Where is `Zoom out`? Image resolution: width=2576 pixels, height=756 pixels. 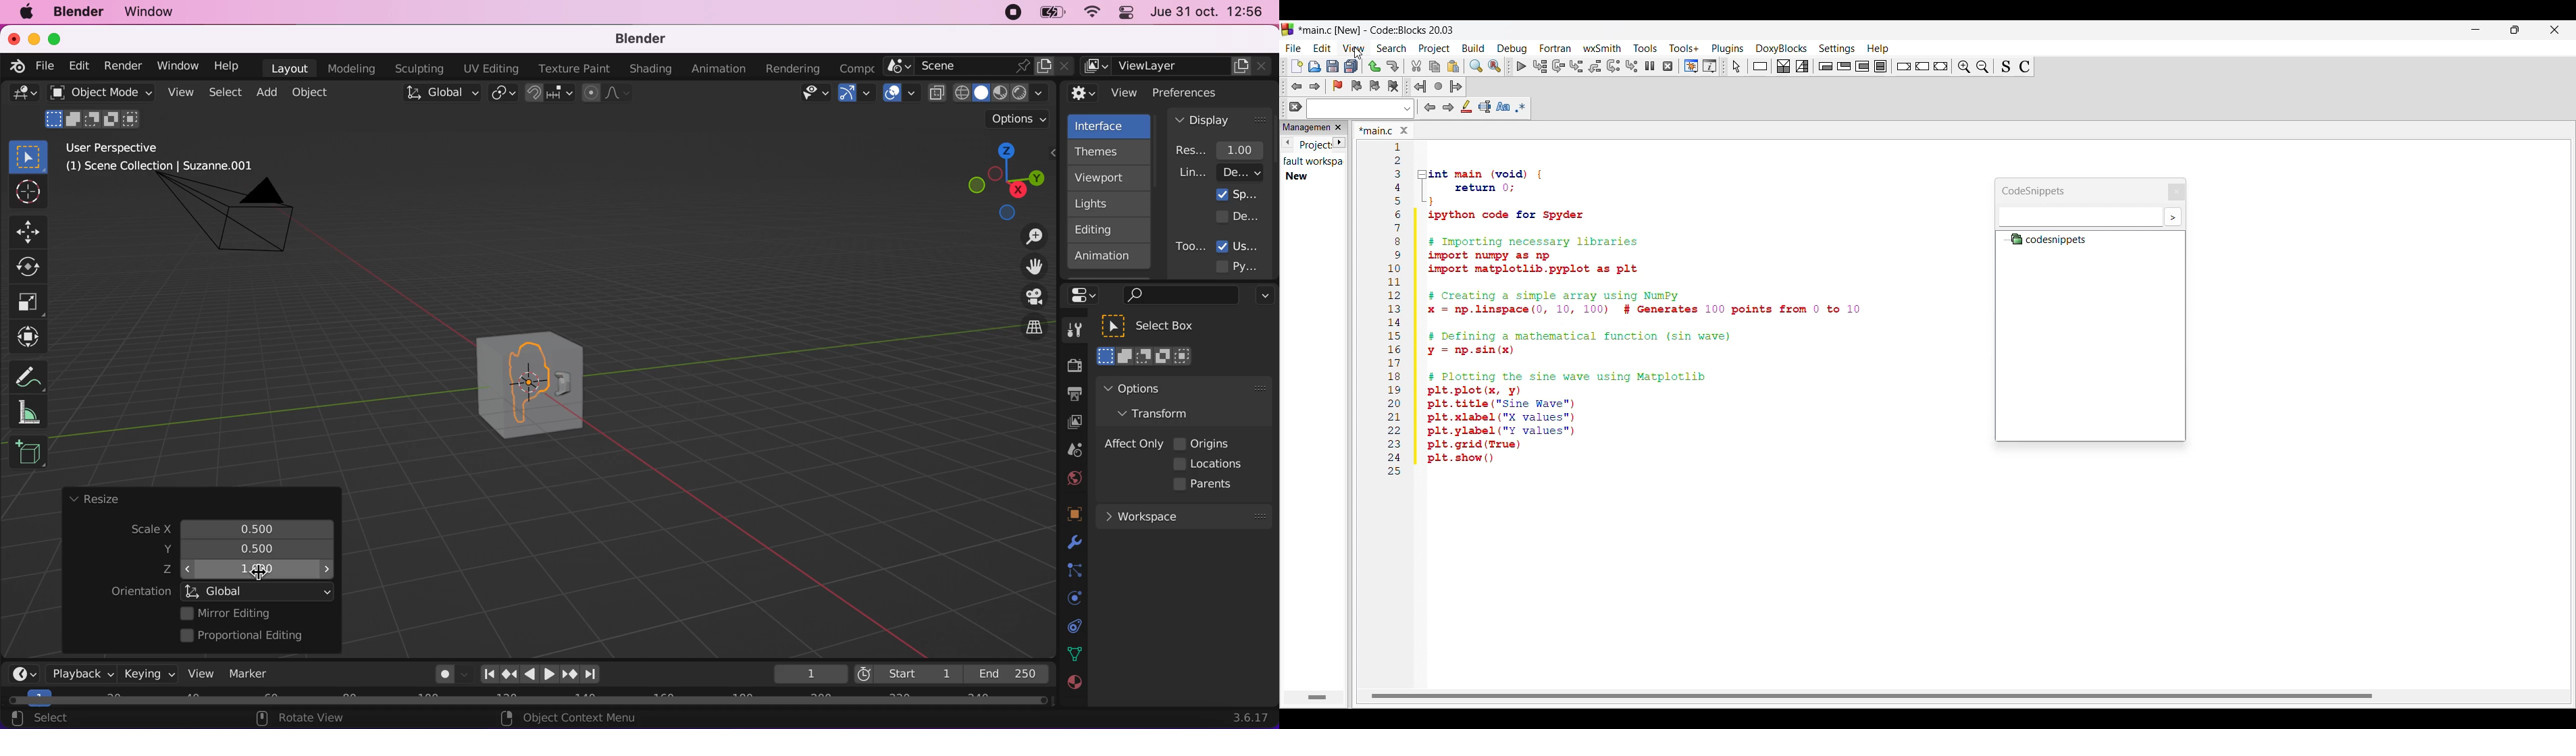
Zoom out is located at coordinates (1963, 66).